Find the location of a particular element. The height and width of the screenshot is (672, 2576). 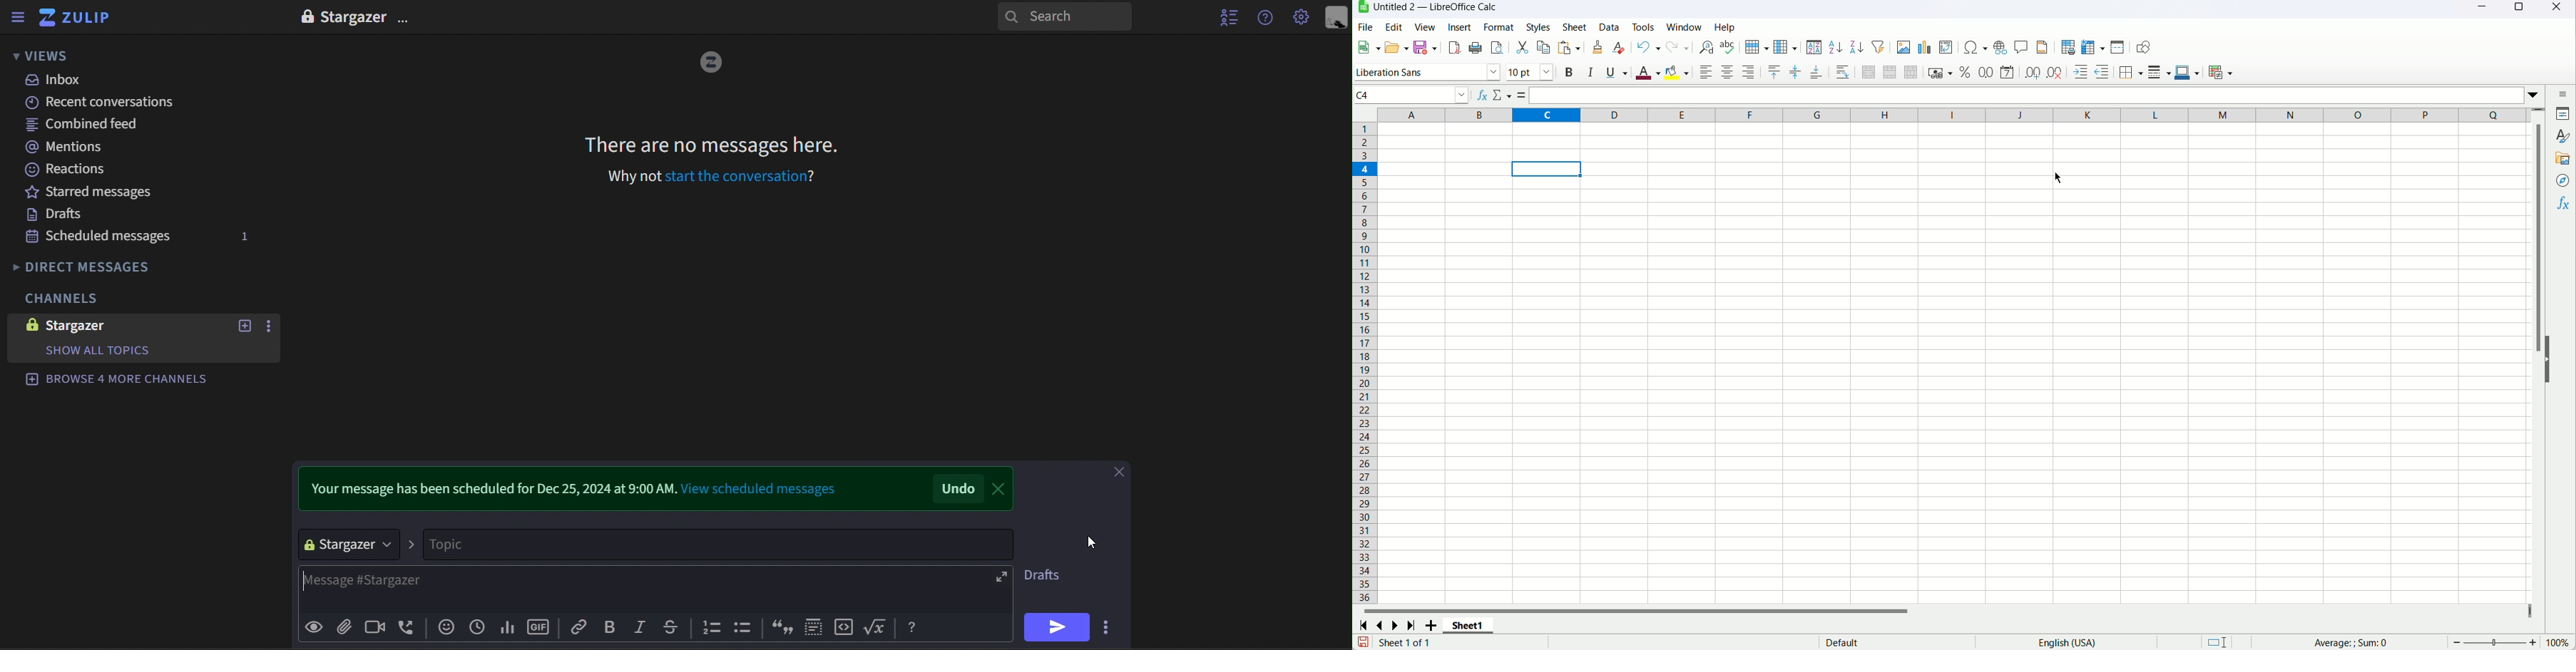

Increase indent is located at coordinates (2080, 73).